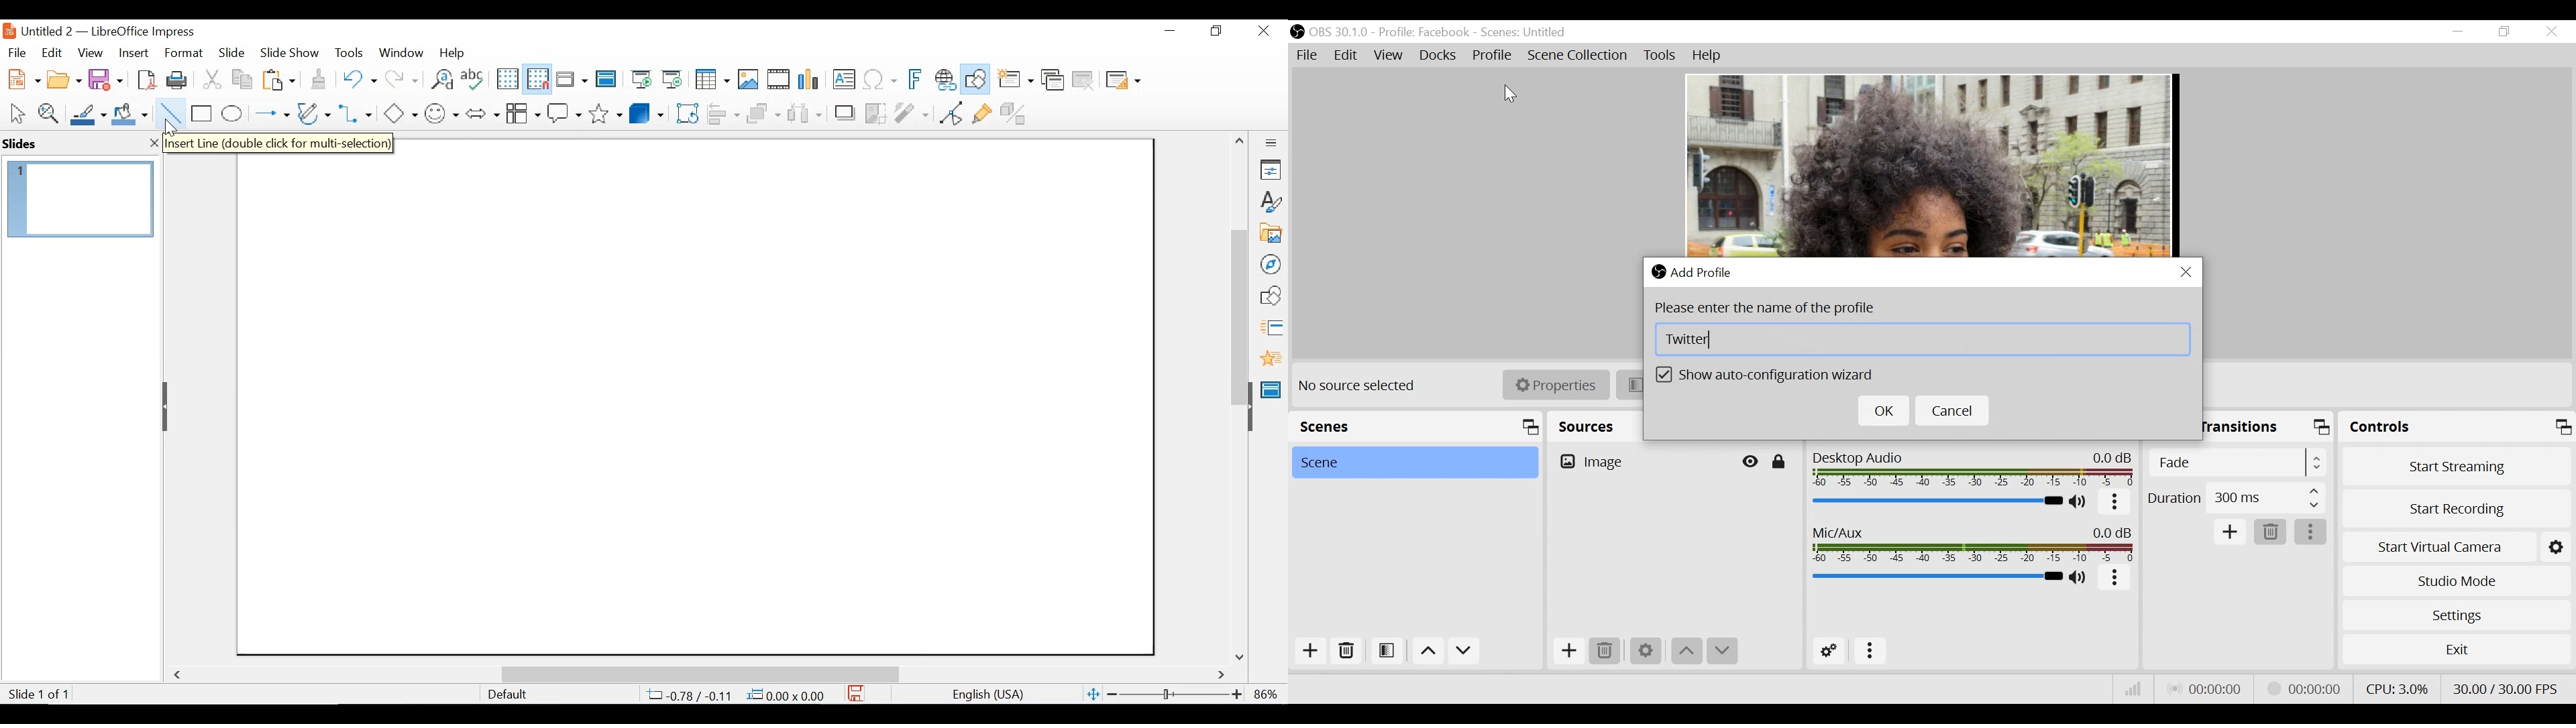 This screenshot has height=728, width=2576. I want to click on Untitled 2 - LibreOffice Impress, so click(121, 31).